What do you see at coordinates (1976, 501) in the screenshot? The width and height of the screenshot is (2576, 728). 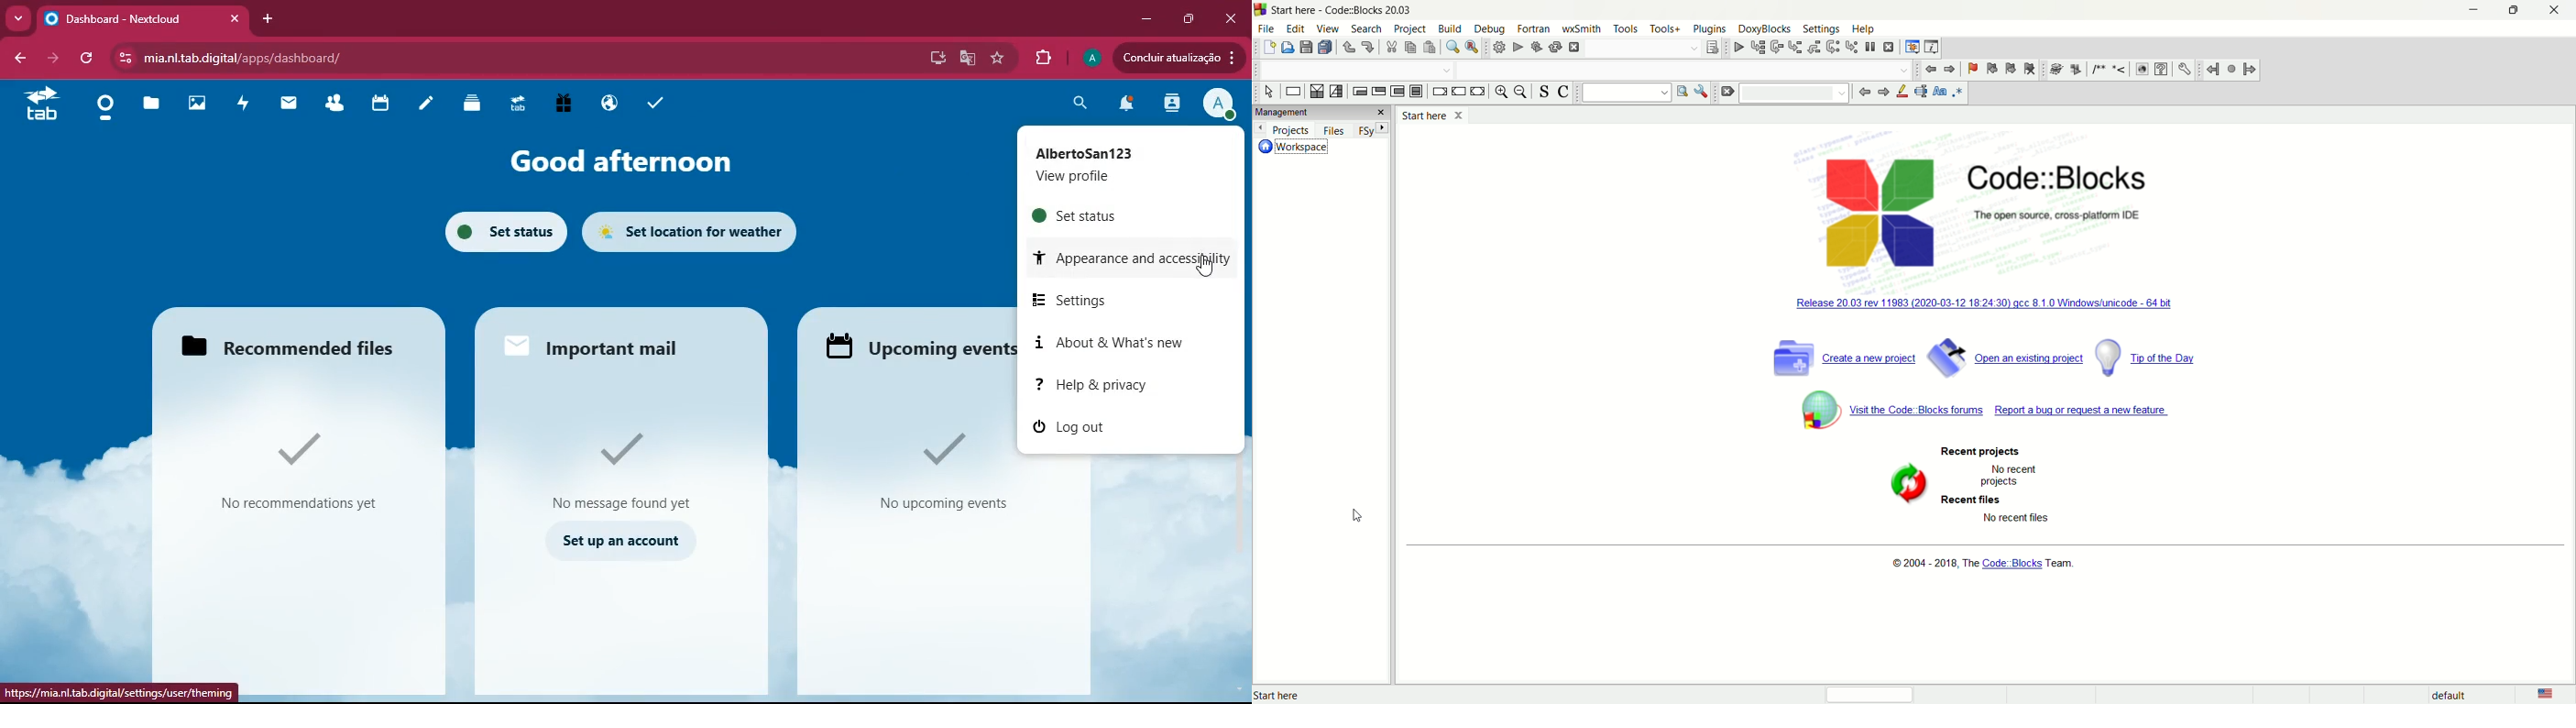 I see `recent files` at bounding box center [1976, 501].